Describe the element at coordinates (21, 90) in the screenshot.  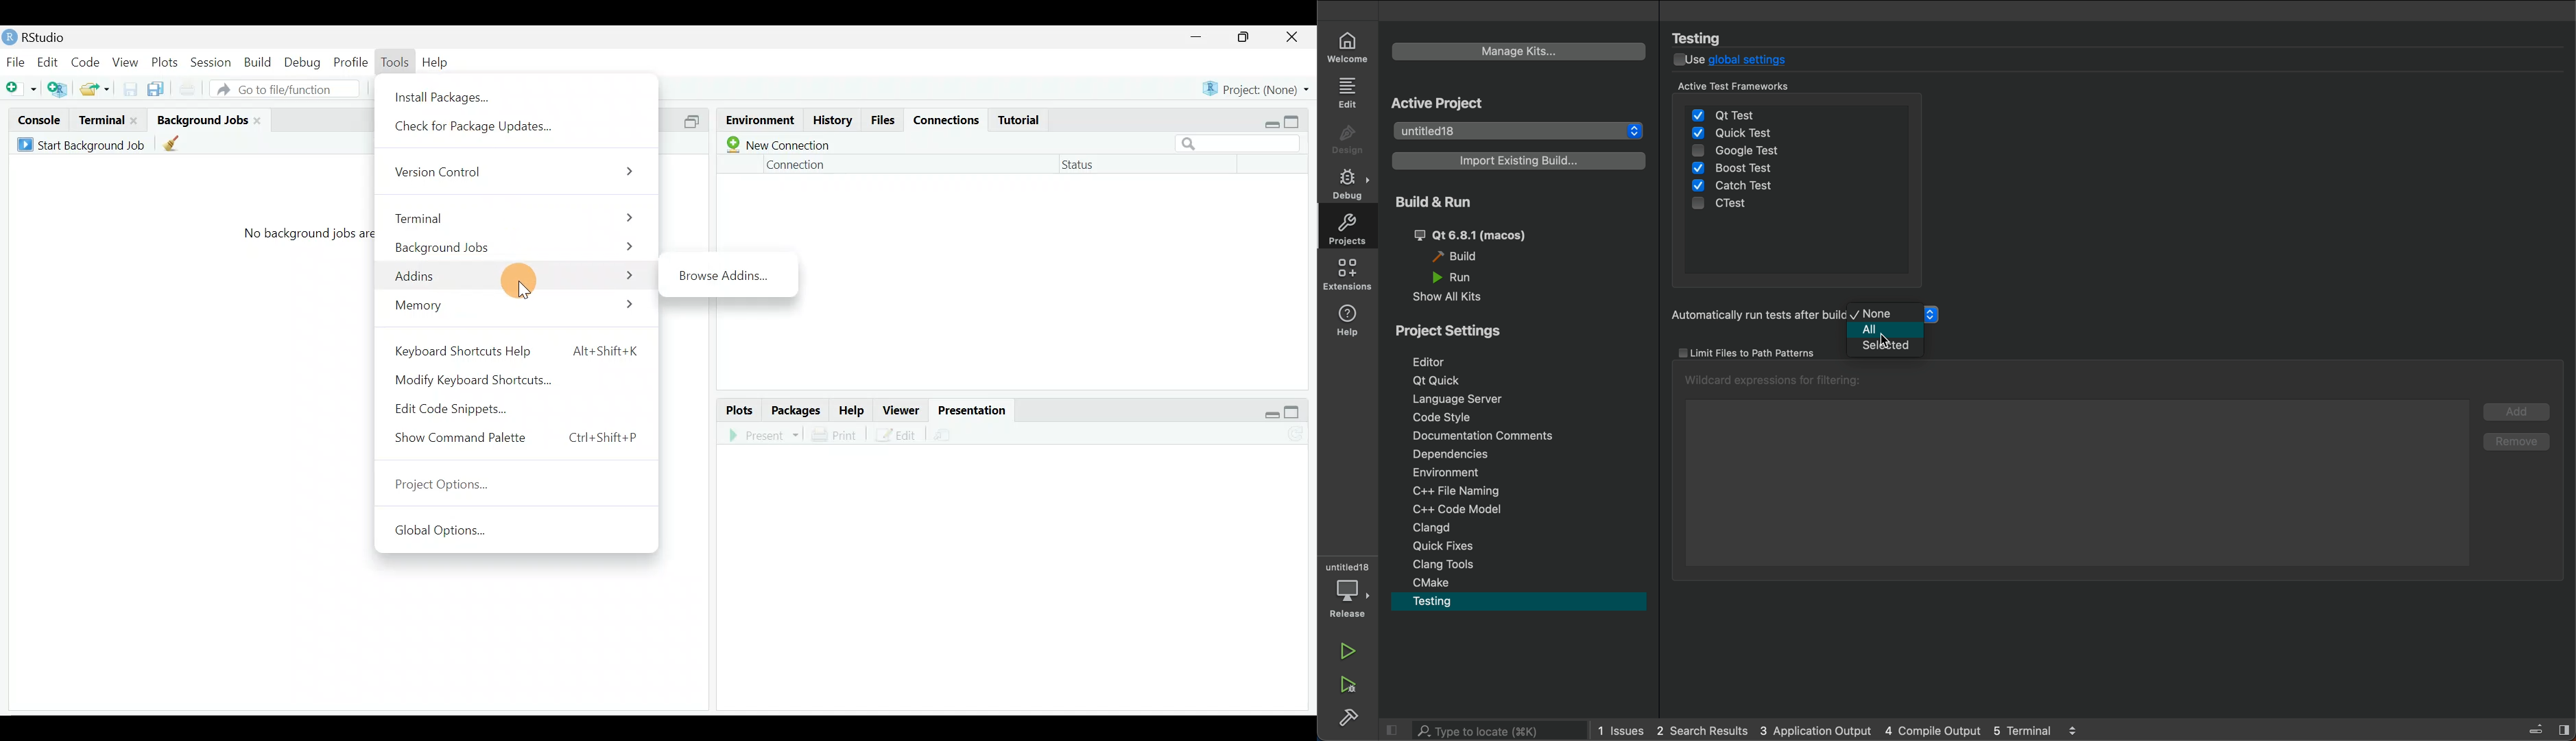
I see `New file` at that location.